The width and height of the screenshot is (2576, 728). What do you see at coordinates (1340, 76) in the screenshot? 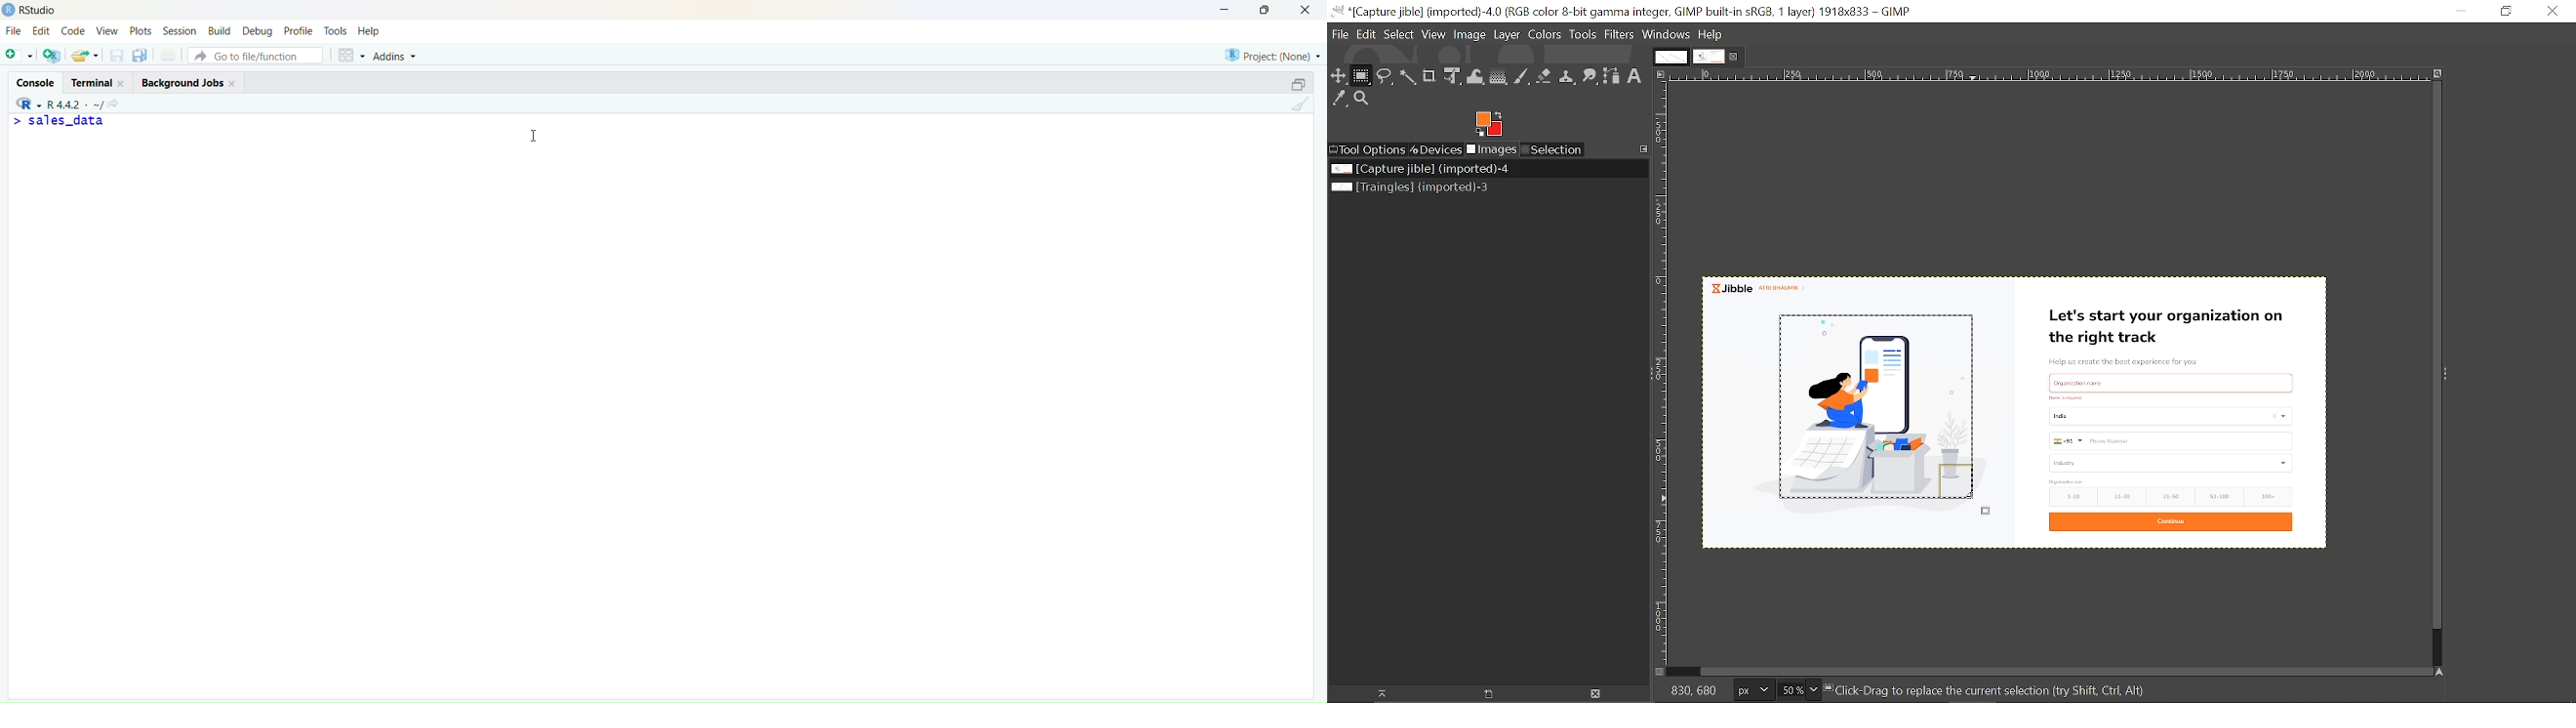
I see `Move tool` at bounding box center [1340, 76].